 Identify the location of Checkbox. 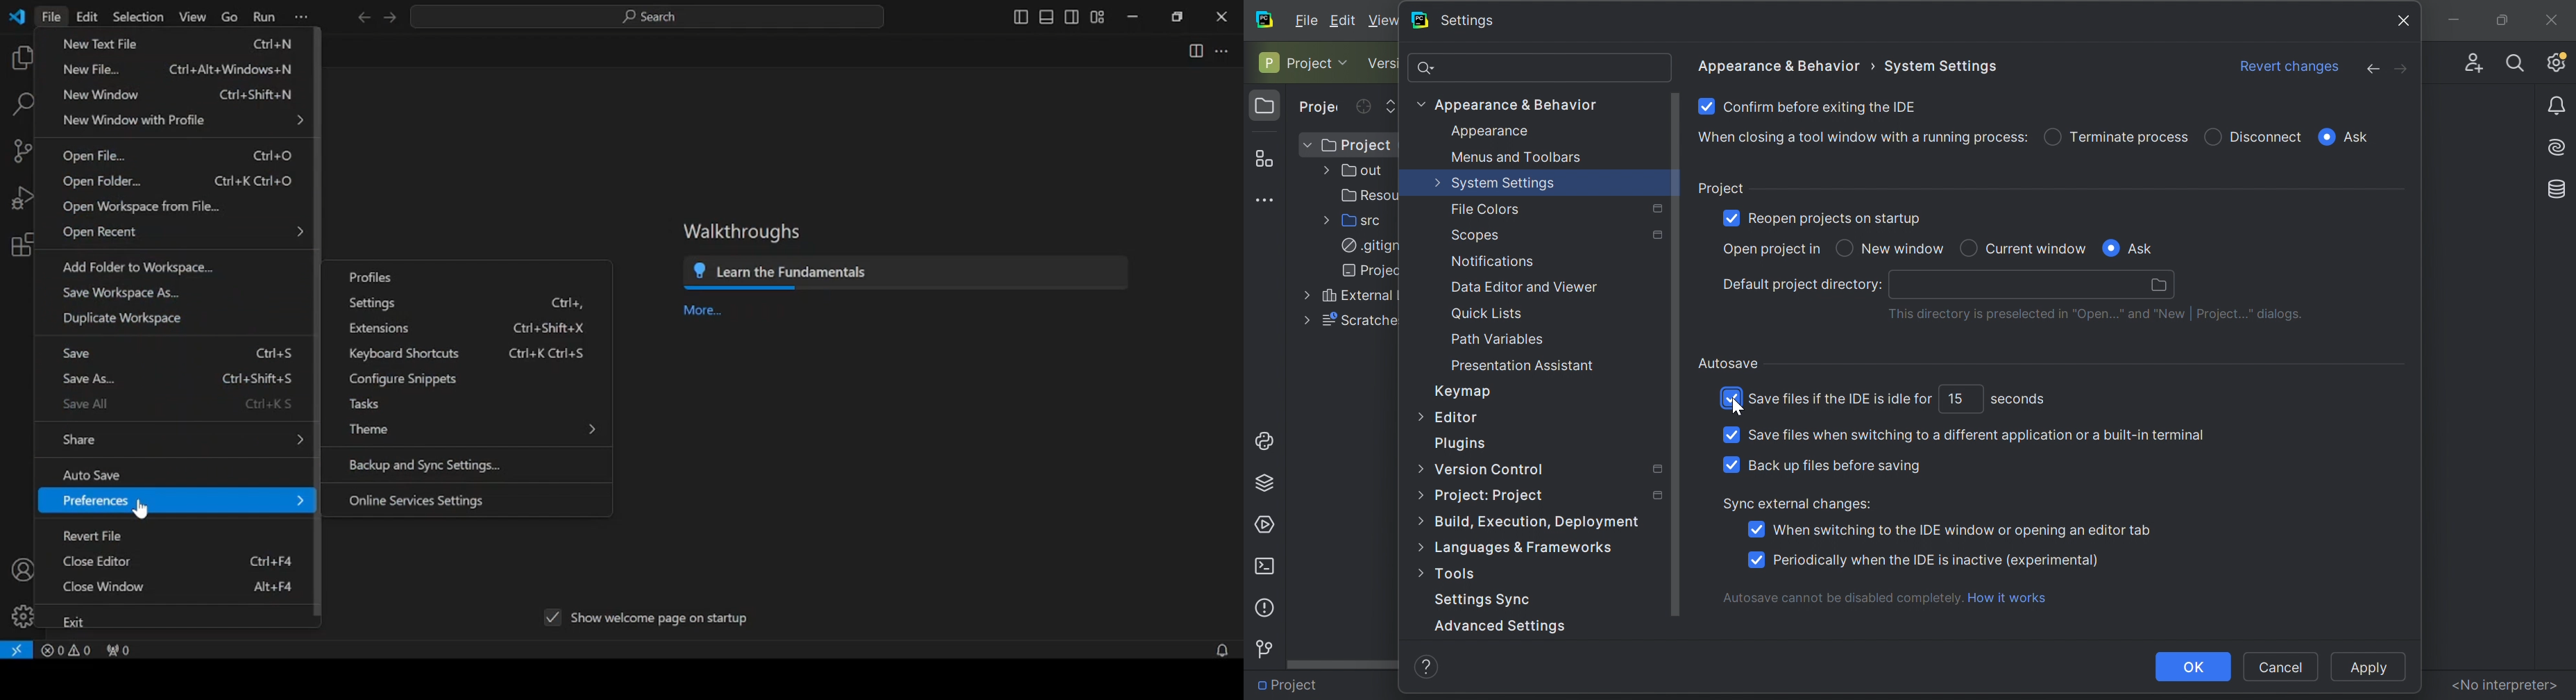
(1730, 463).